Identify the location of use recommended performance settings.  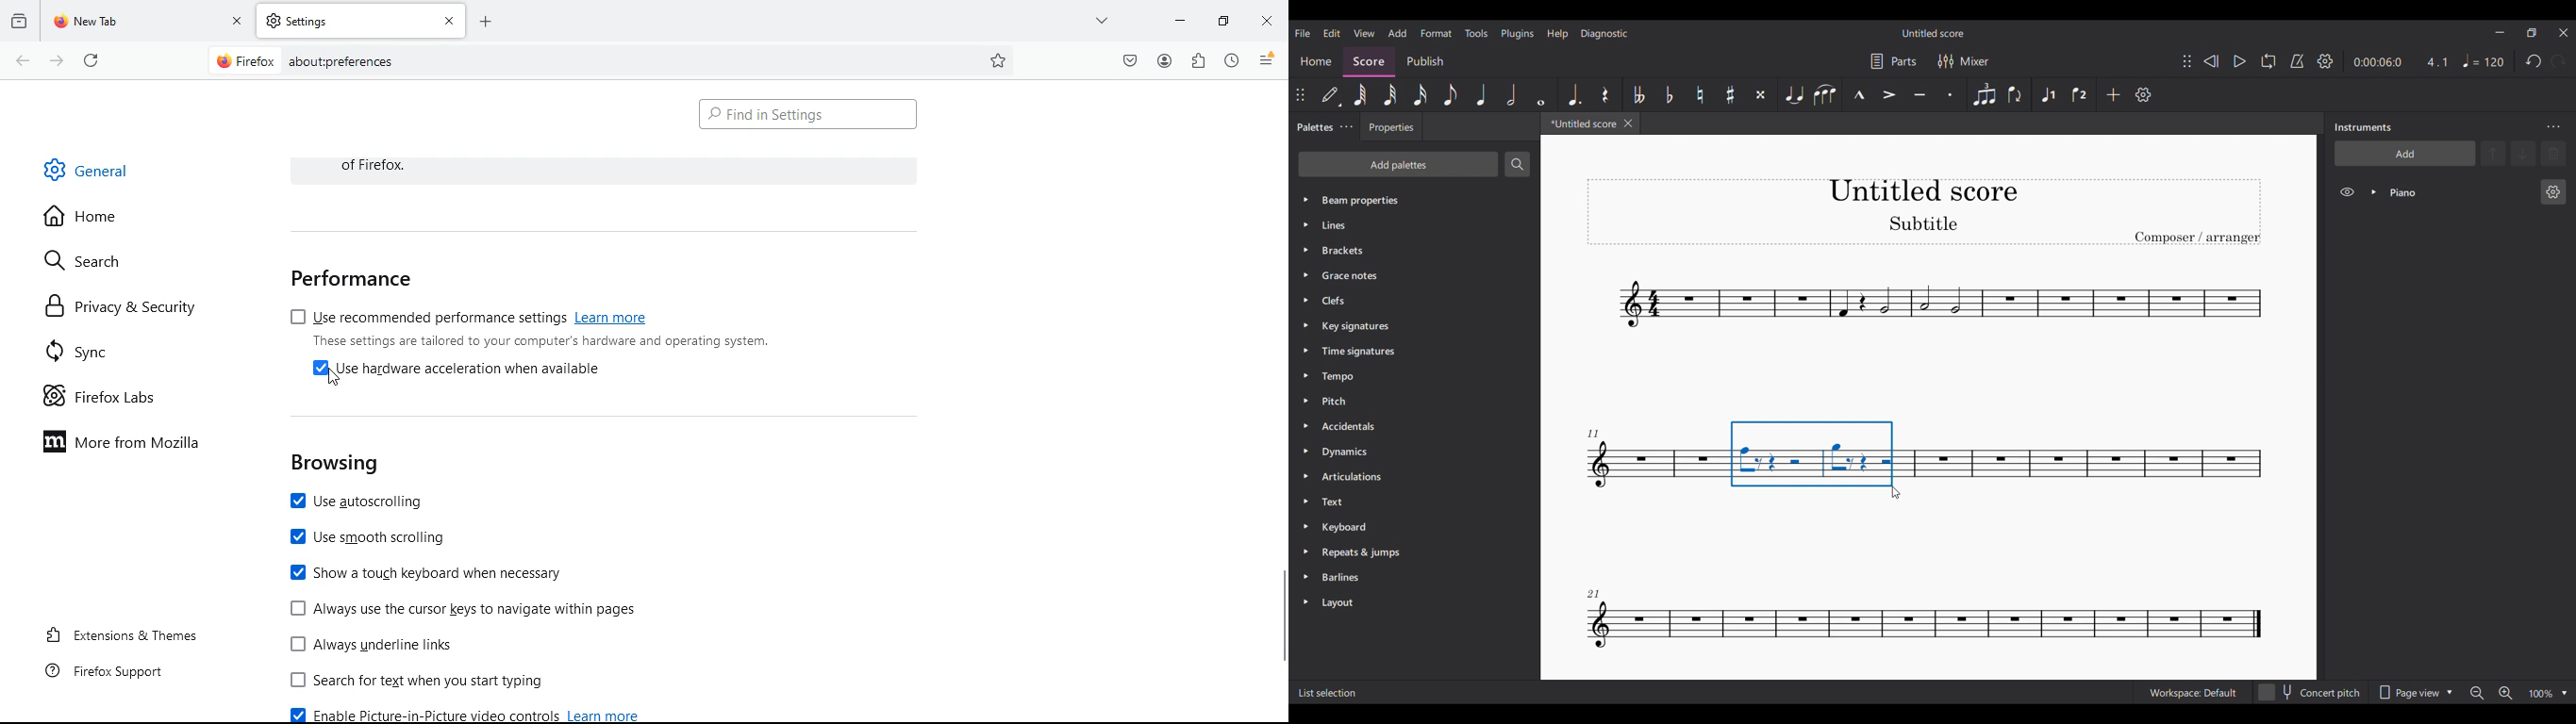
(469, 314).